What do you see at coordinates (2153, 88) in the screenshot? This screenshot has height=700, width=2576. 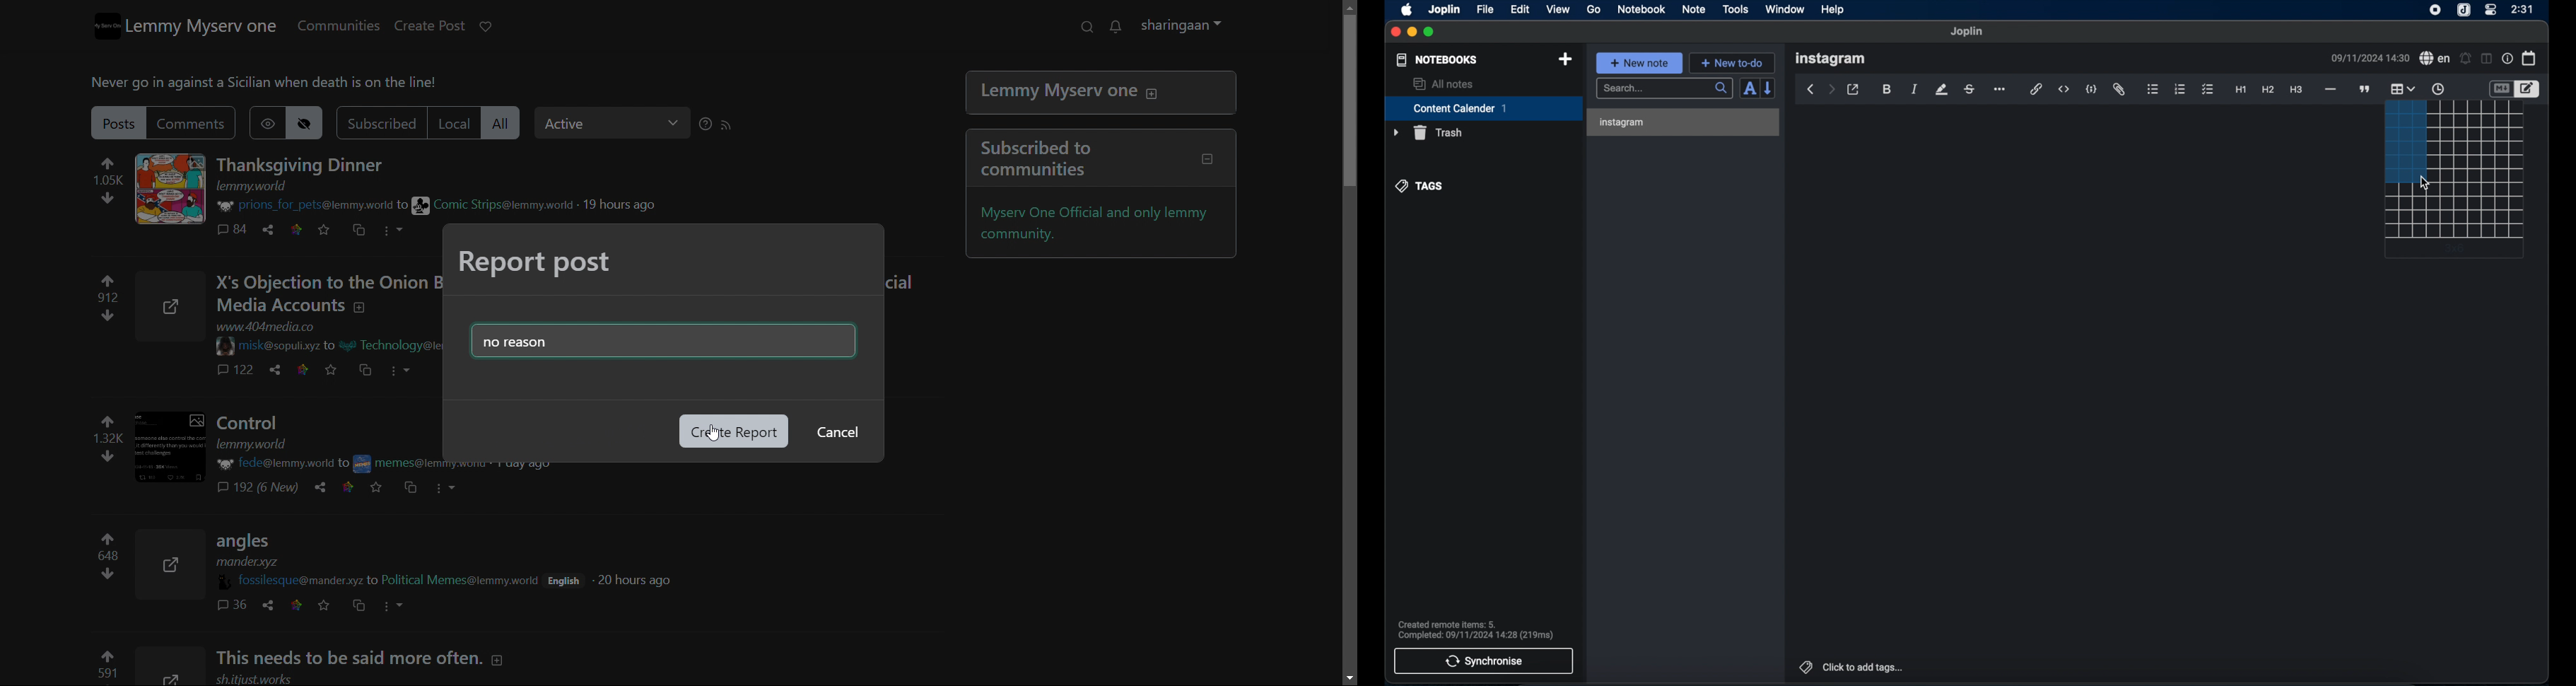 I see `bulleted  list` at bounding box center [2153, 88].